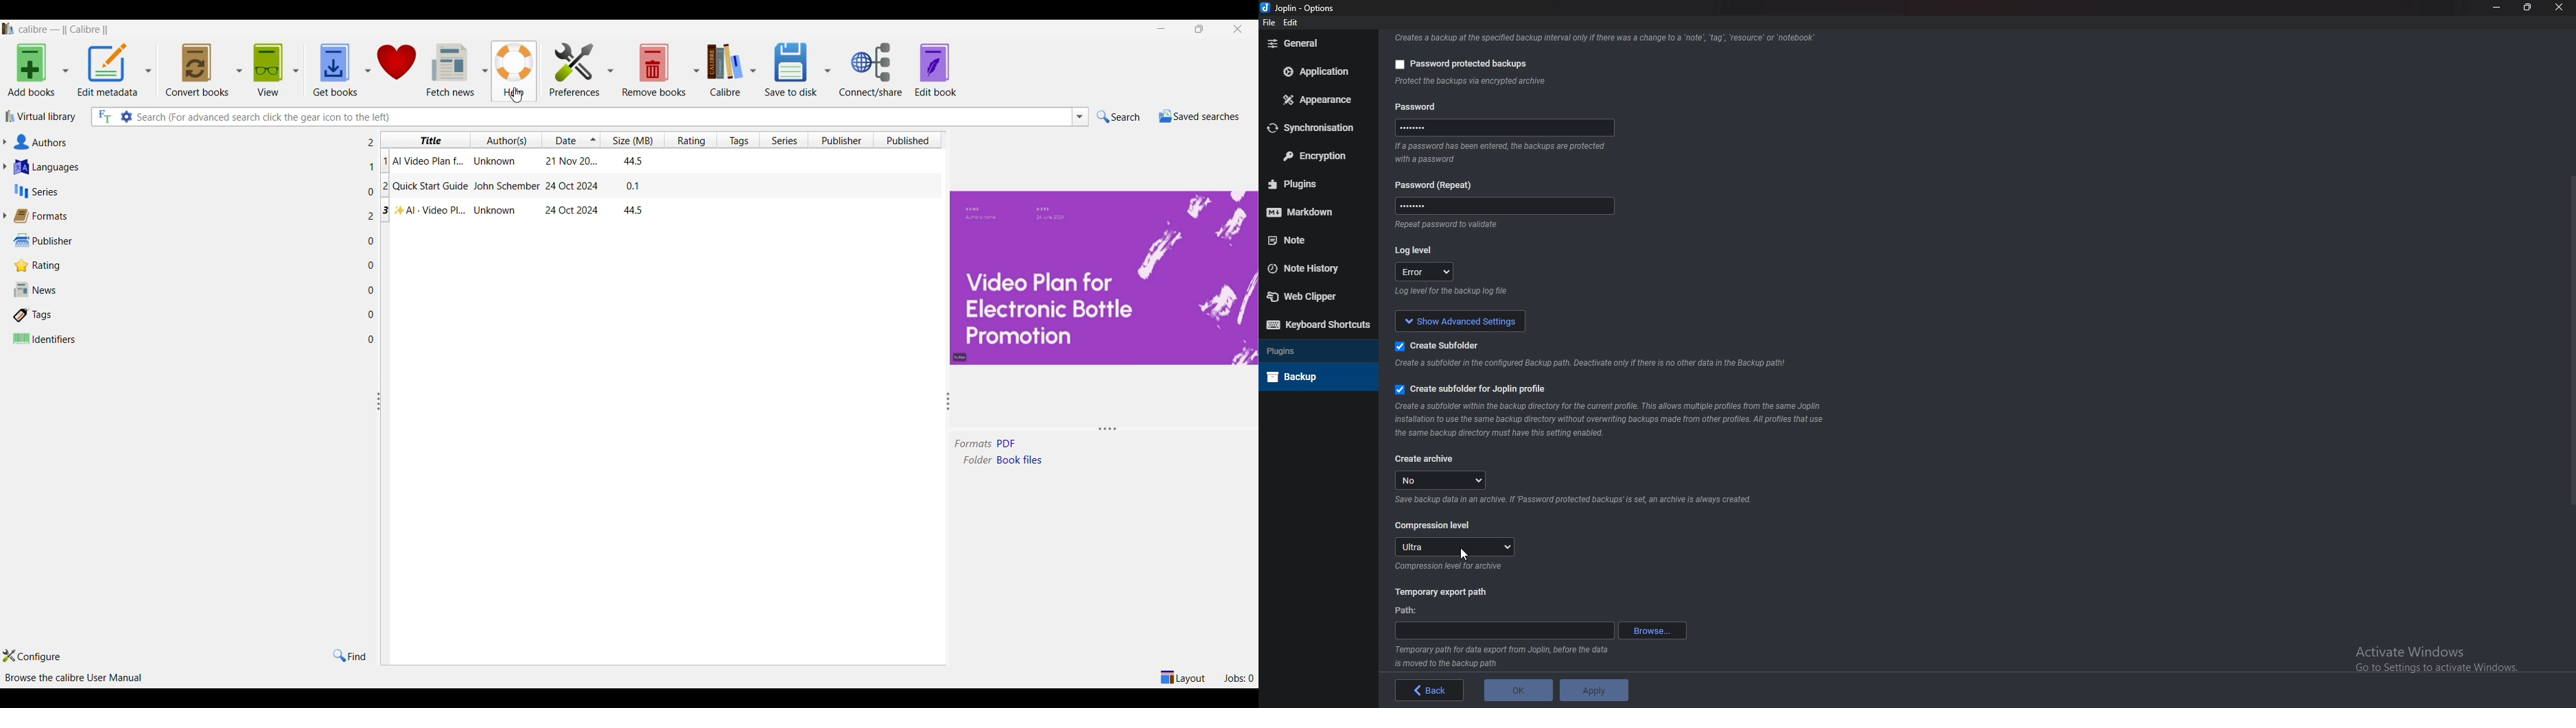 Image resolution: width=2576 pixels, height=728 pixels. What do you see at coordinates (1105, 278) in the screenshot?
I see `Preview of title page of selected file` at bounding box center [1105, 278].